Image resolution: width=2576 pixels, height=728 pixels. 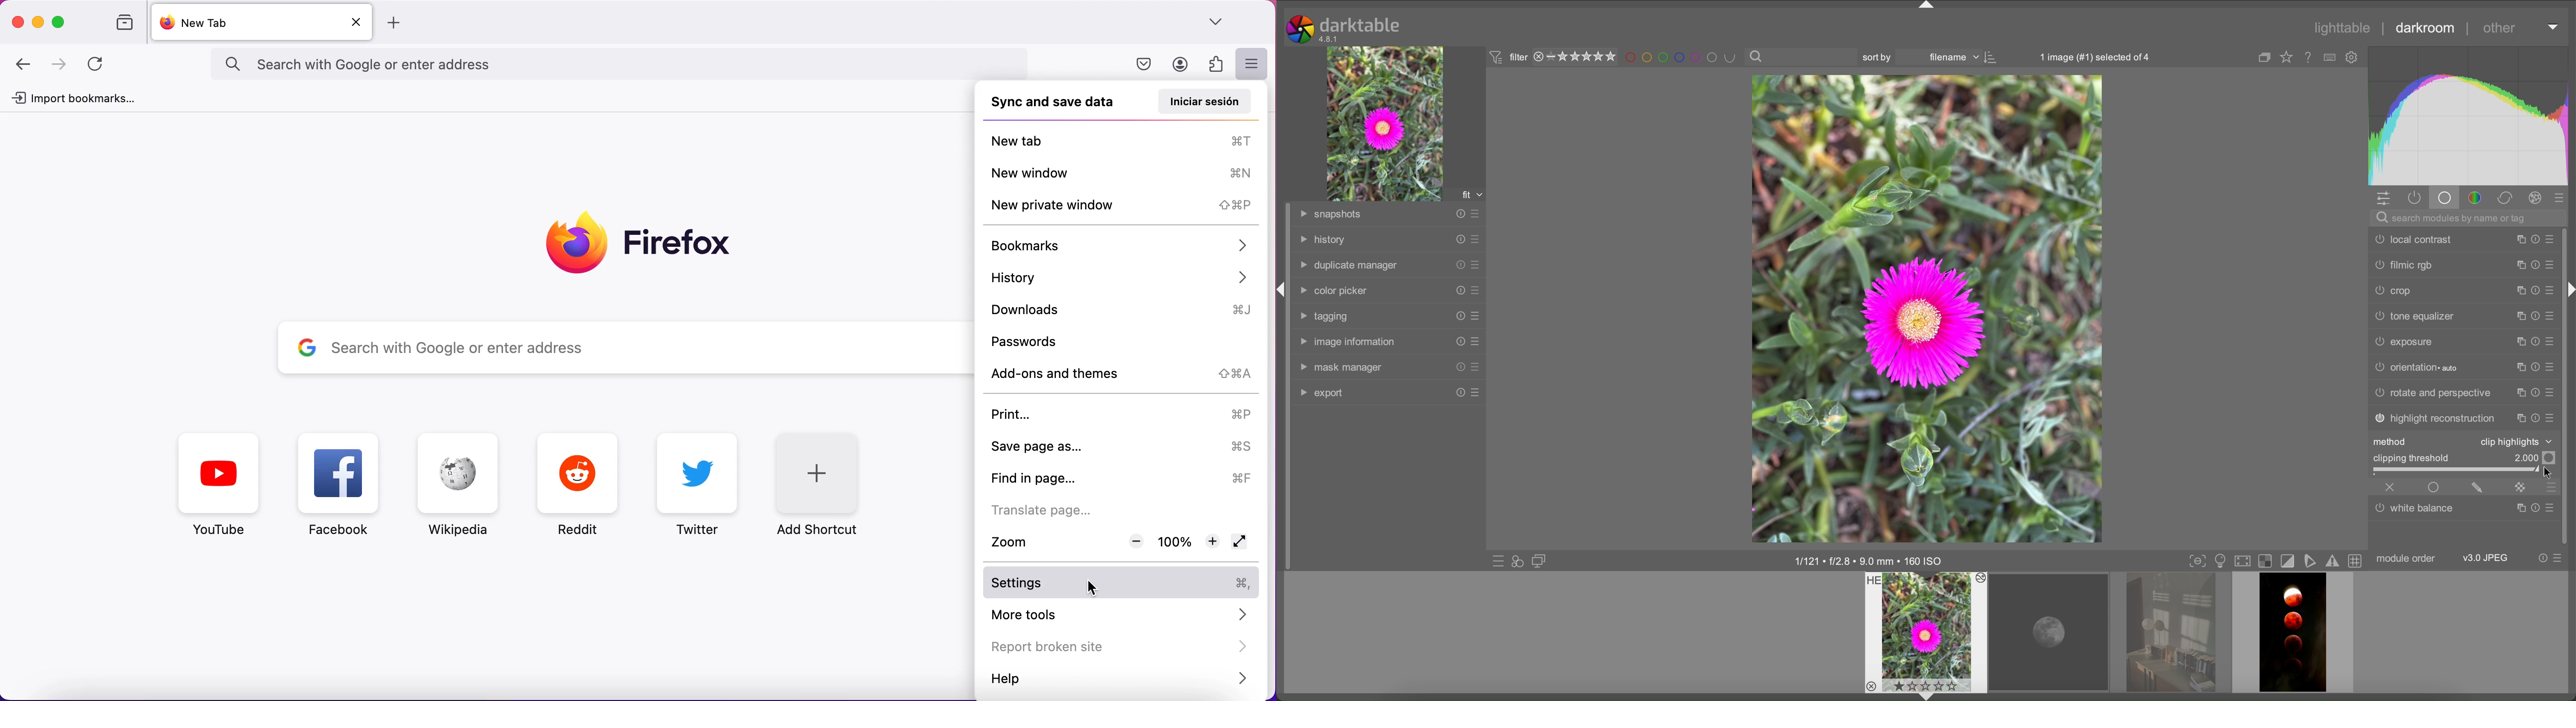 I want to click on Wikipedia, so click(x=455, y=485).